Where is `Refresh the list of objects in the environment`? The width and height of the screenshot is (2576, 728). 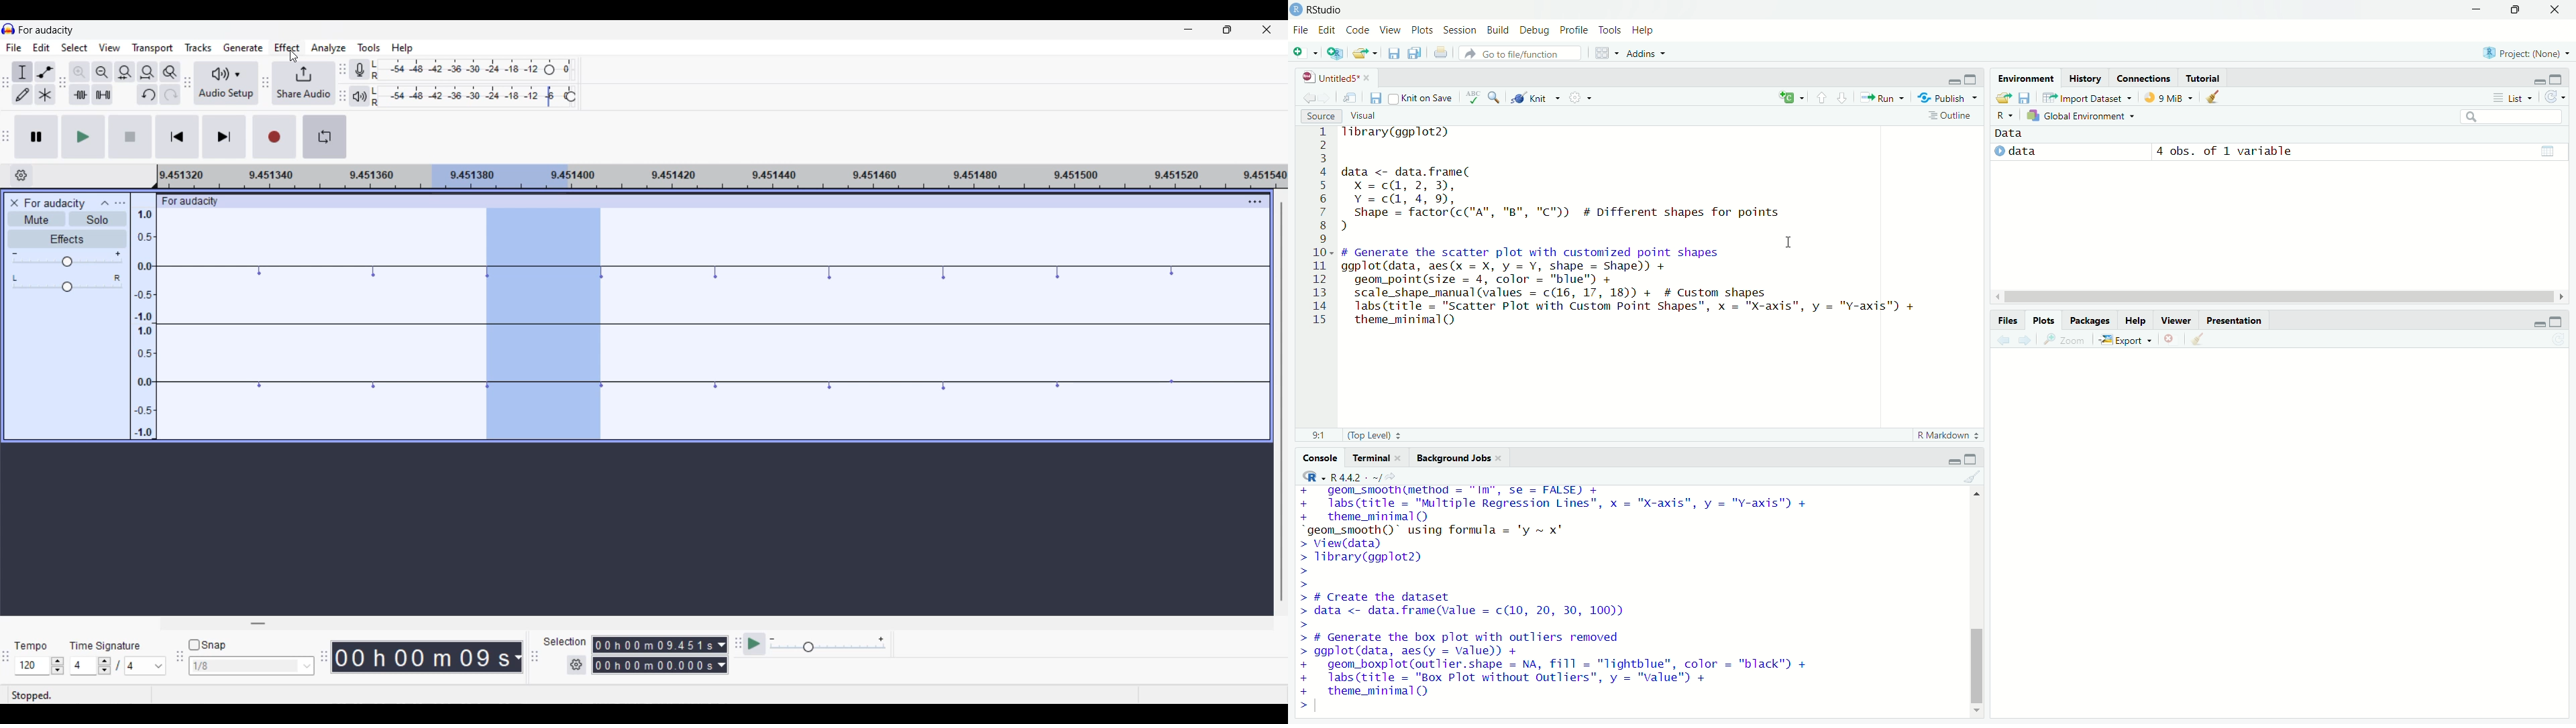
Refresh the list of objects in the environment is located at coordinates (2555, 97).